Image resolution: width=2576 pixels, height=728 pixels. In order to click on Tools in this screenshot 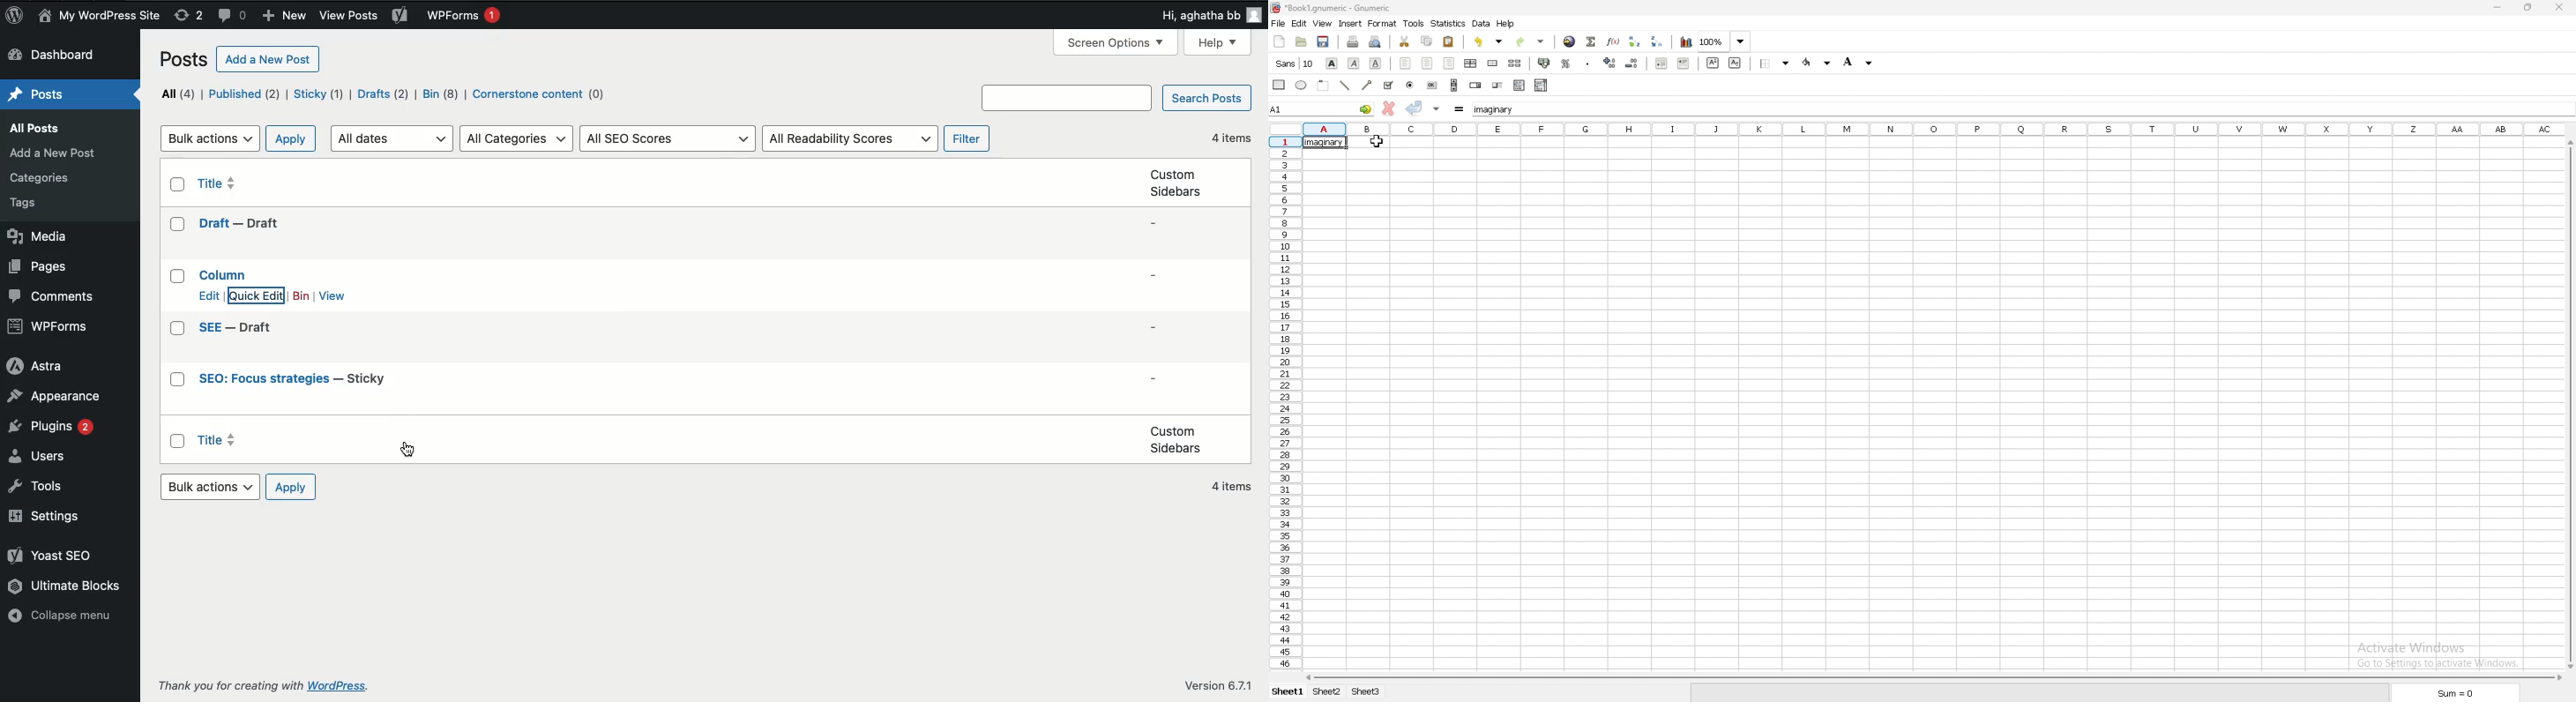, I will do `click(42, 489)`.